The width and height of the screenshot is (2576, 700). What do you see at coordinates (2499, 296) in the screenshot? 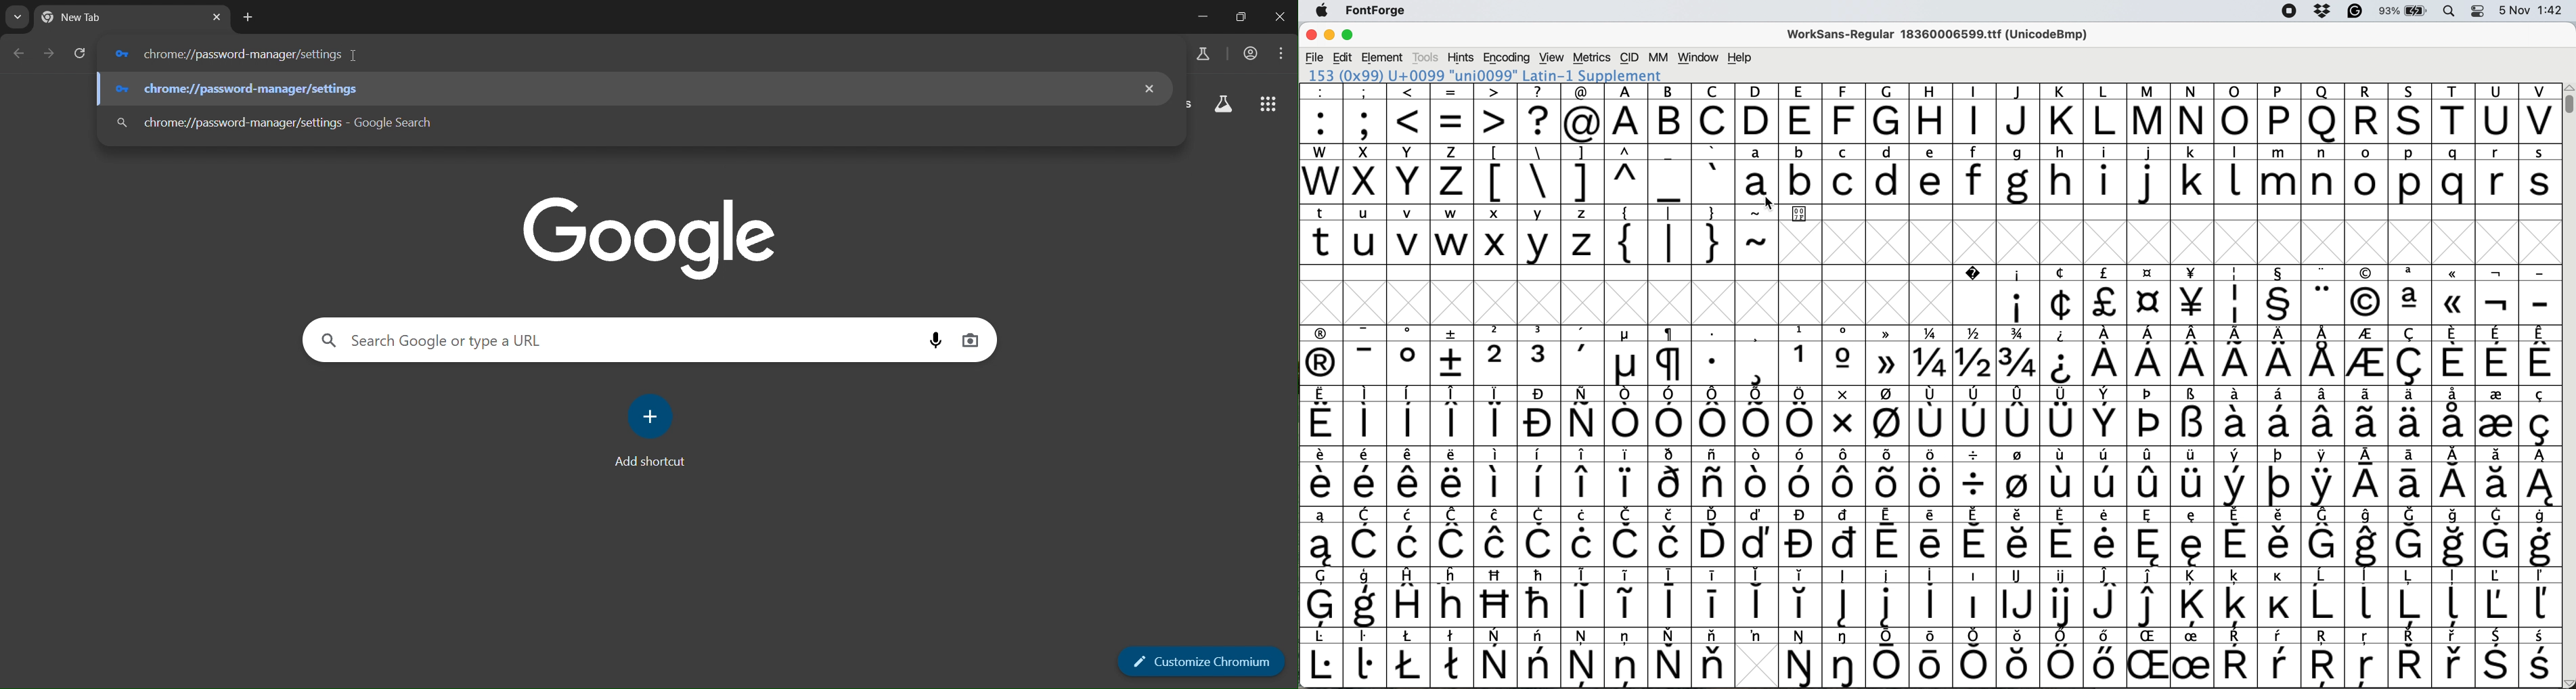
I see `symbol` at bounding box center [2499, 296].